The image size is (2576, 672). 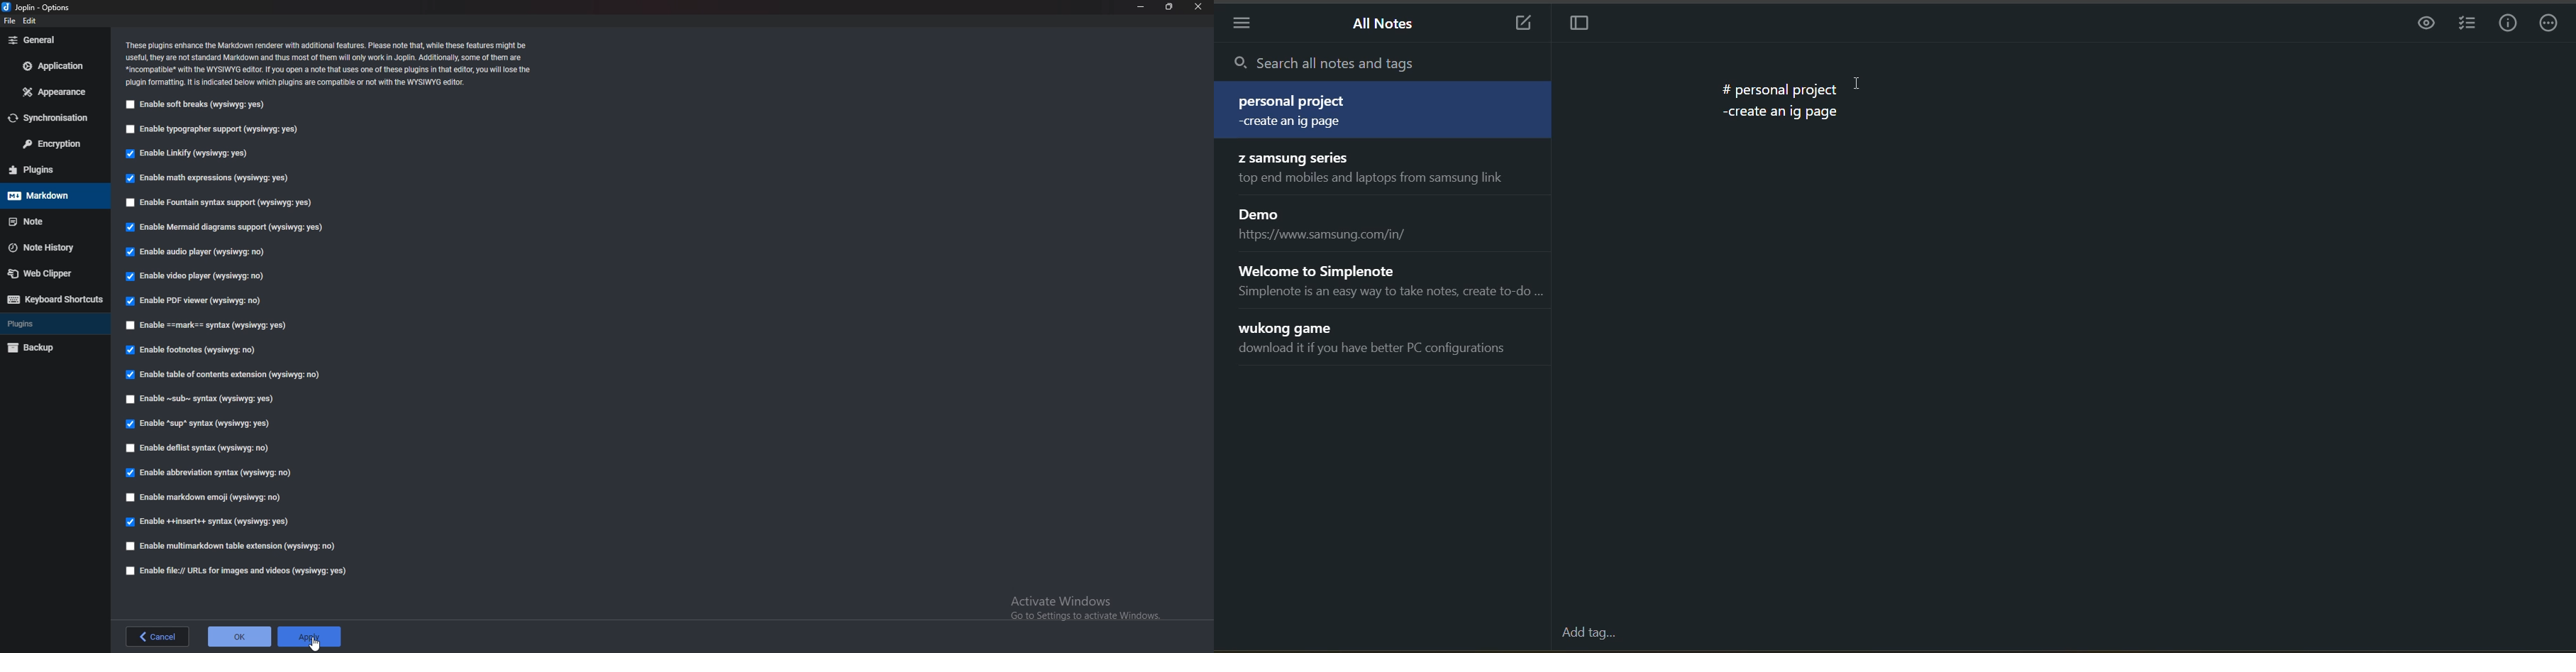 What do you see at coordinates (201, 302) in the screenshot?
I see `Enable PDF viewer` at bounding box center [201, 302].